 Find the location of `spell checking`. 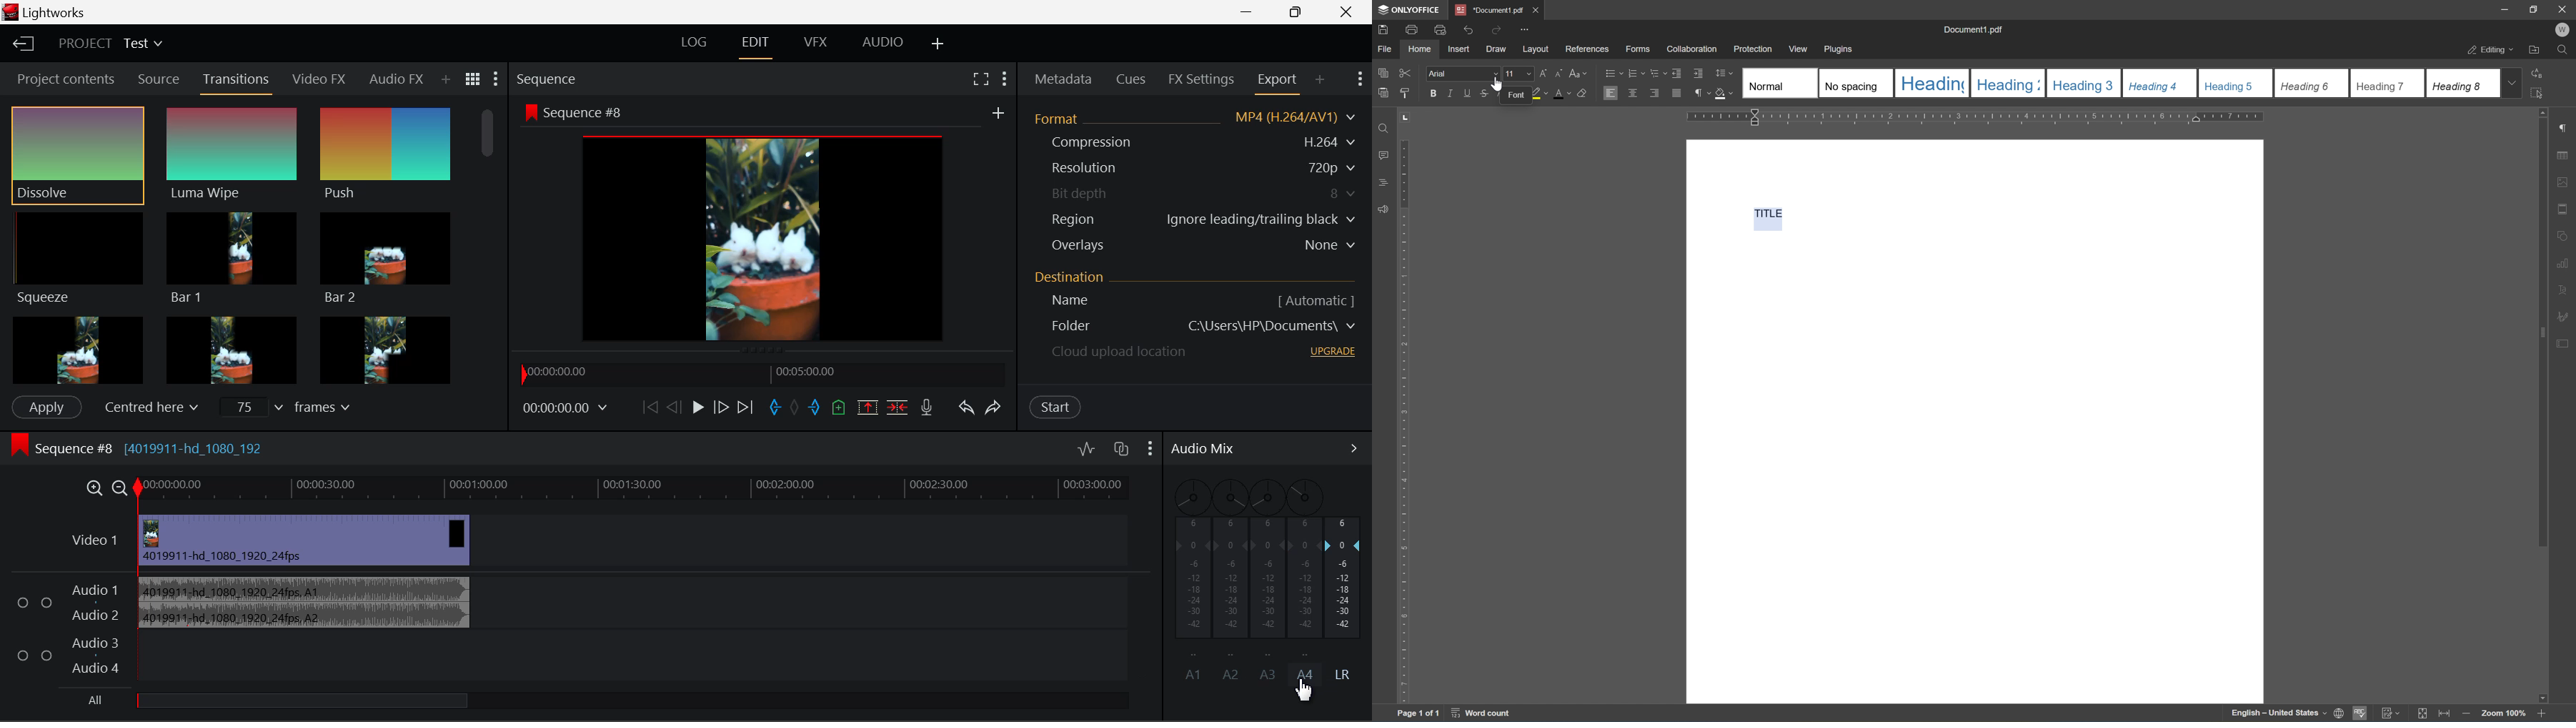

spell checking is located at coordinates (2362, 714).